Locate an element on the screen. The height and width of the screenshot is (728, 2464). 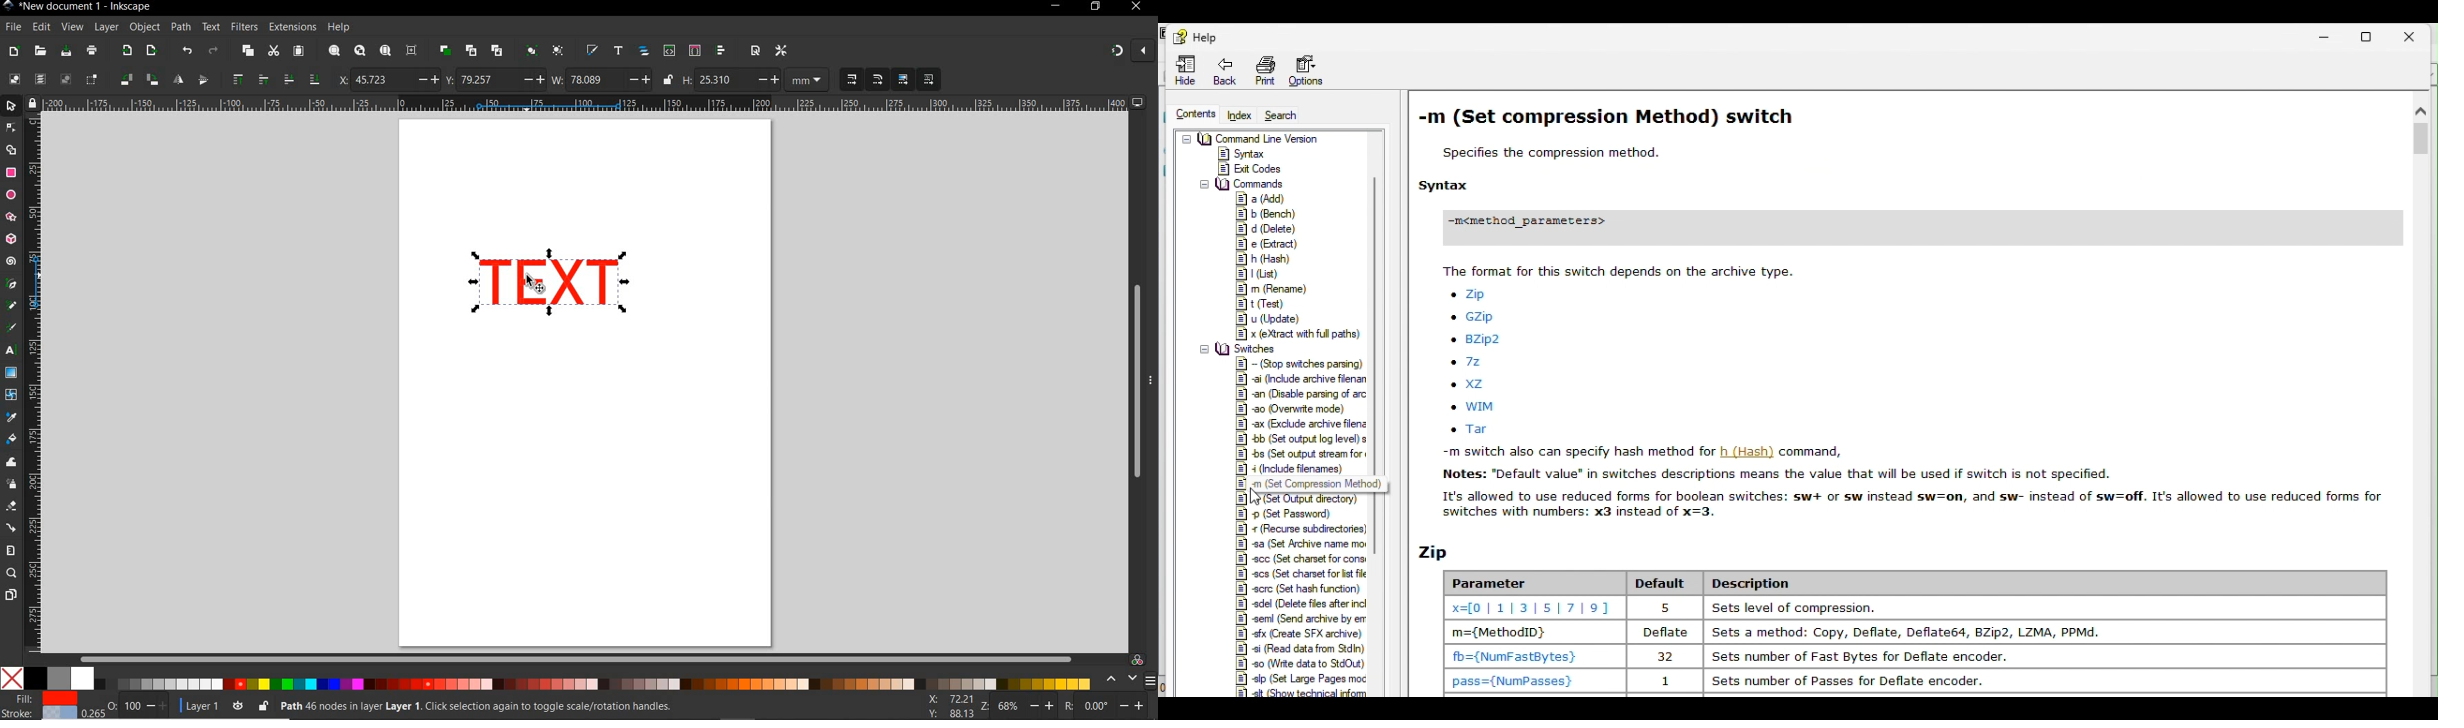
Cursor is located at coordinates (1259, 495).